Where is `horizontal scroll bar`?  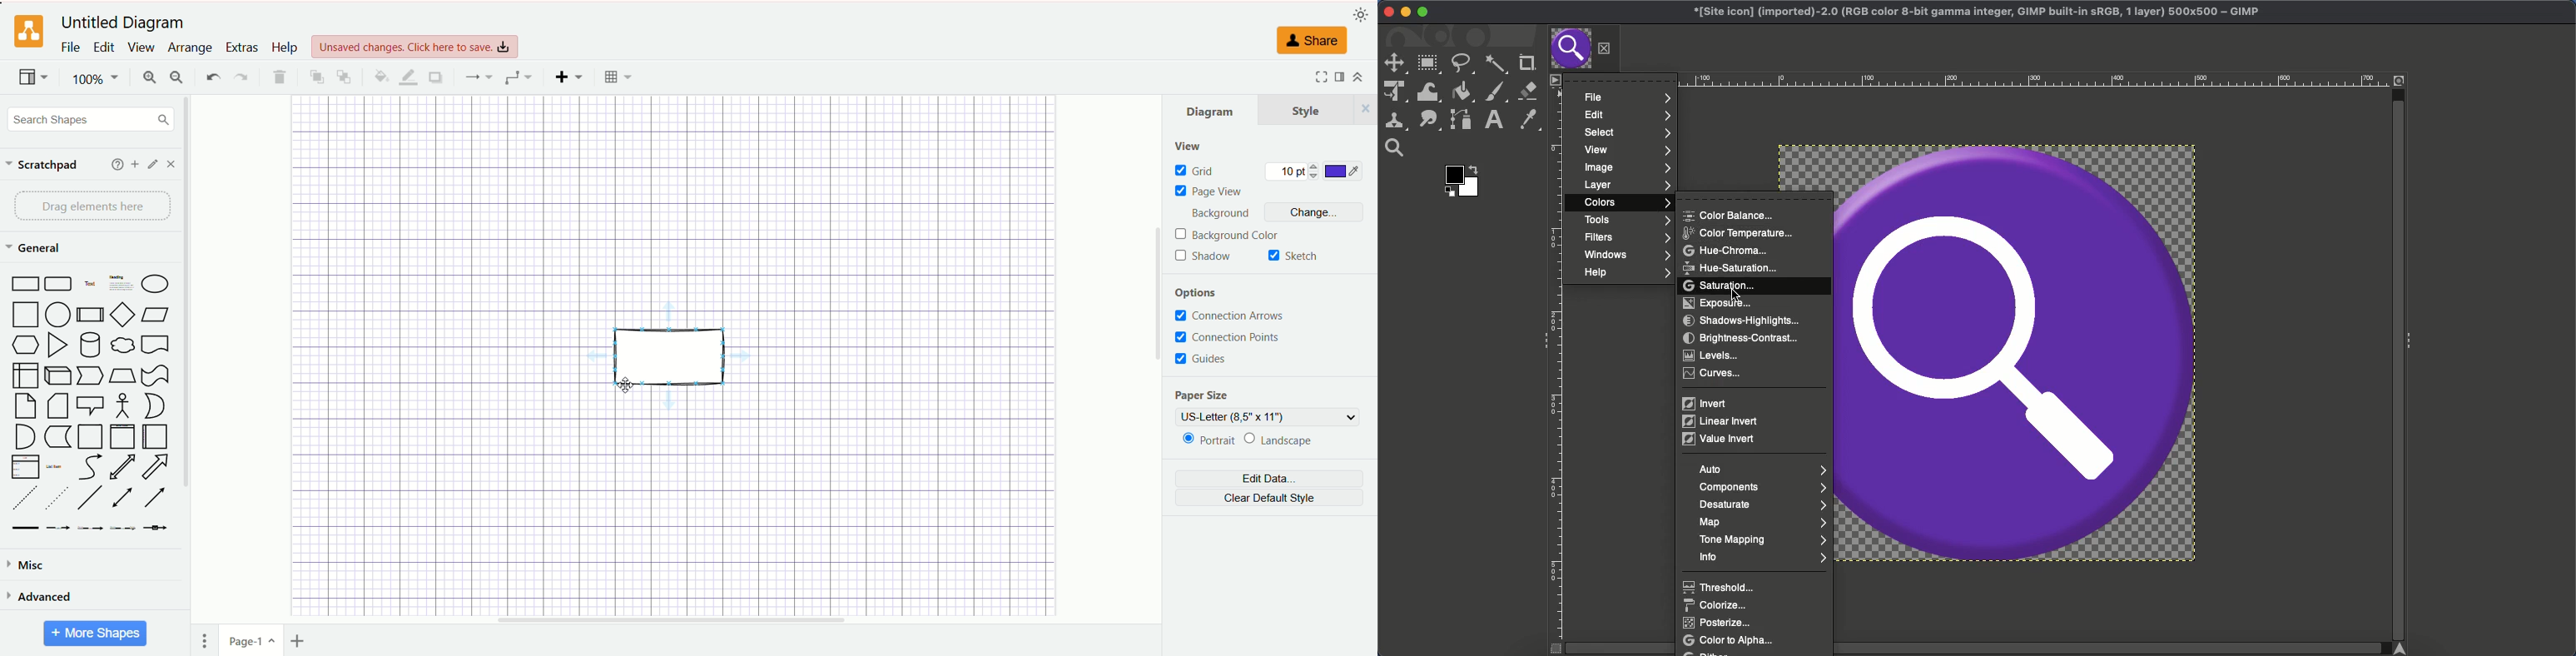
horizontal scroll bar is located at coordinates (669, 622).